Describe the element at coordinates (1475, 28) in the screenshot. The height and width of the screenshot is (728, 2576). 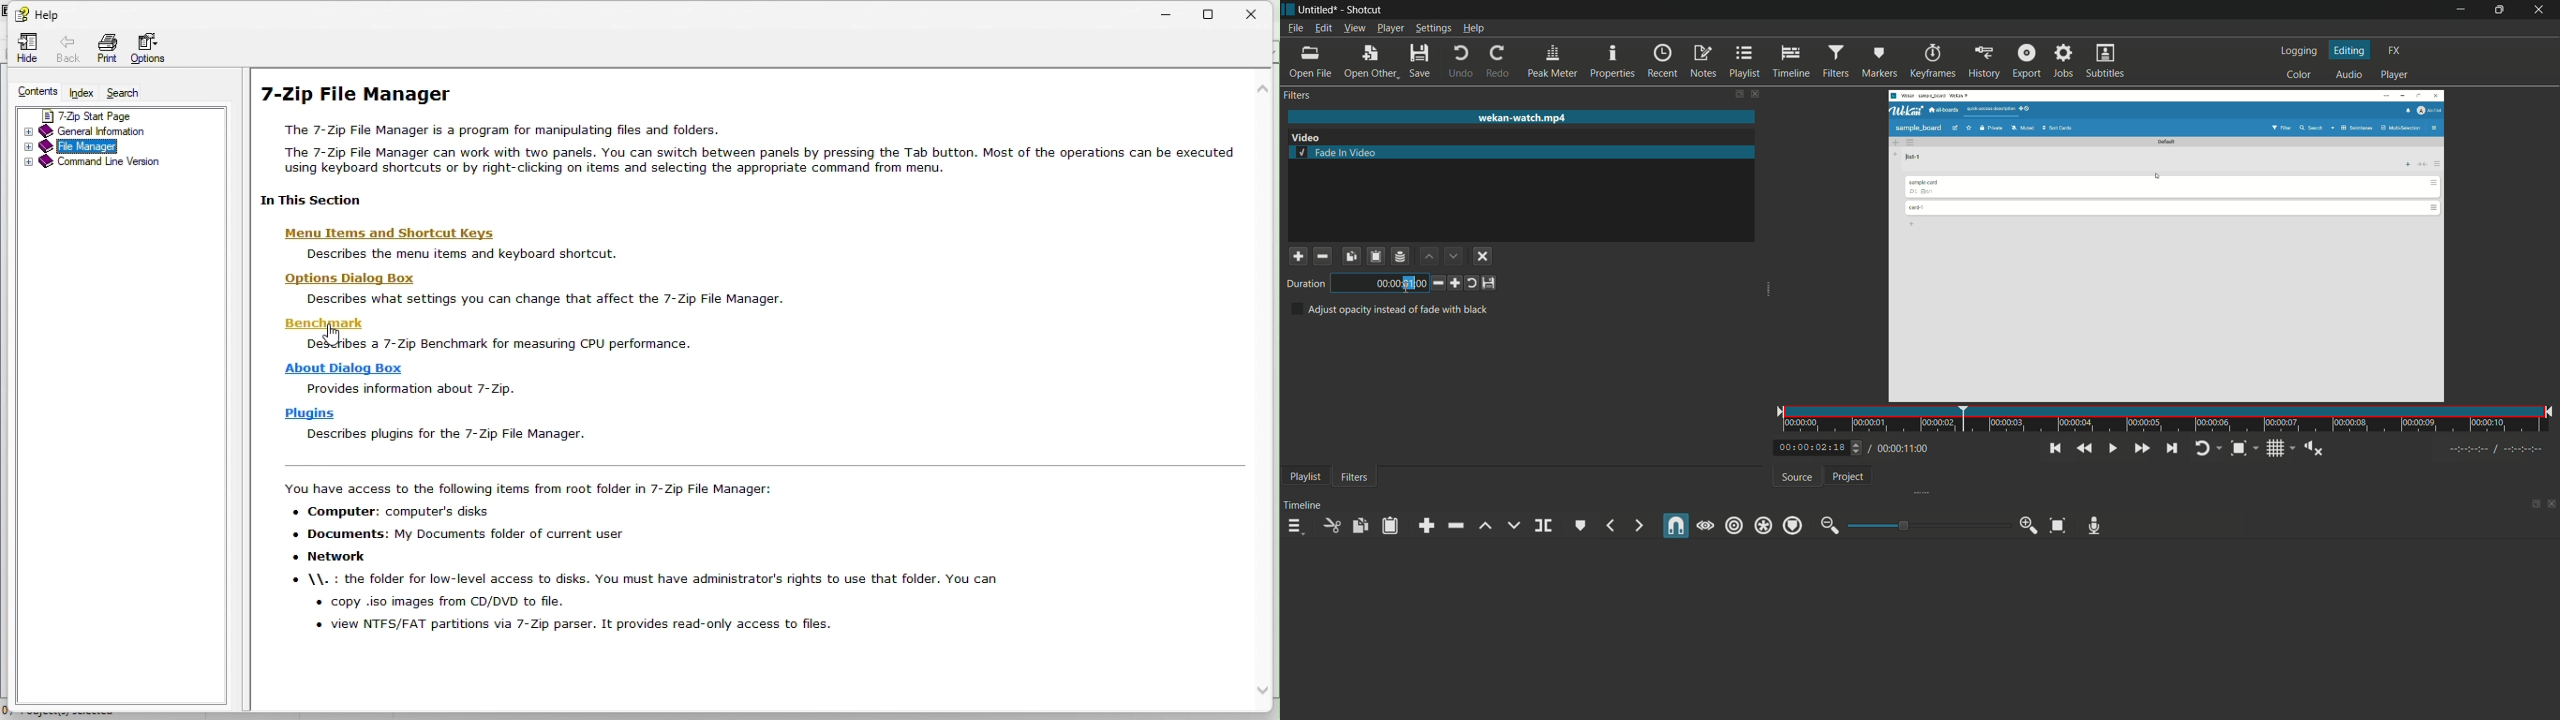
I see `help menu` at that location.